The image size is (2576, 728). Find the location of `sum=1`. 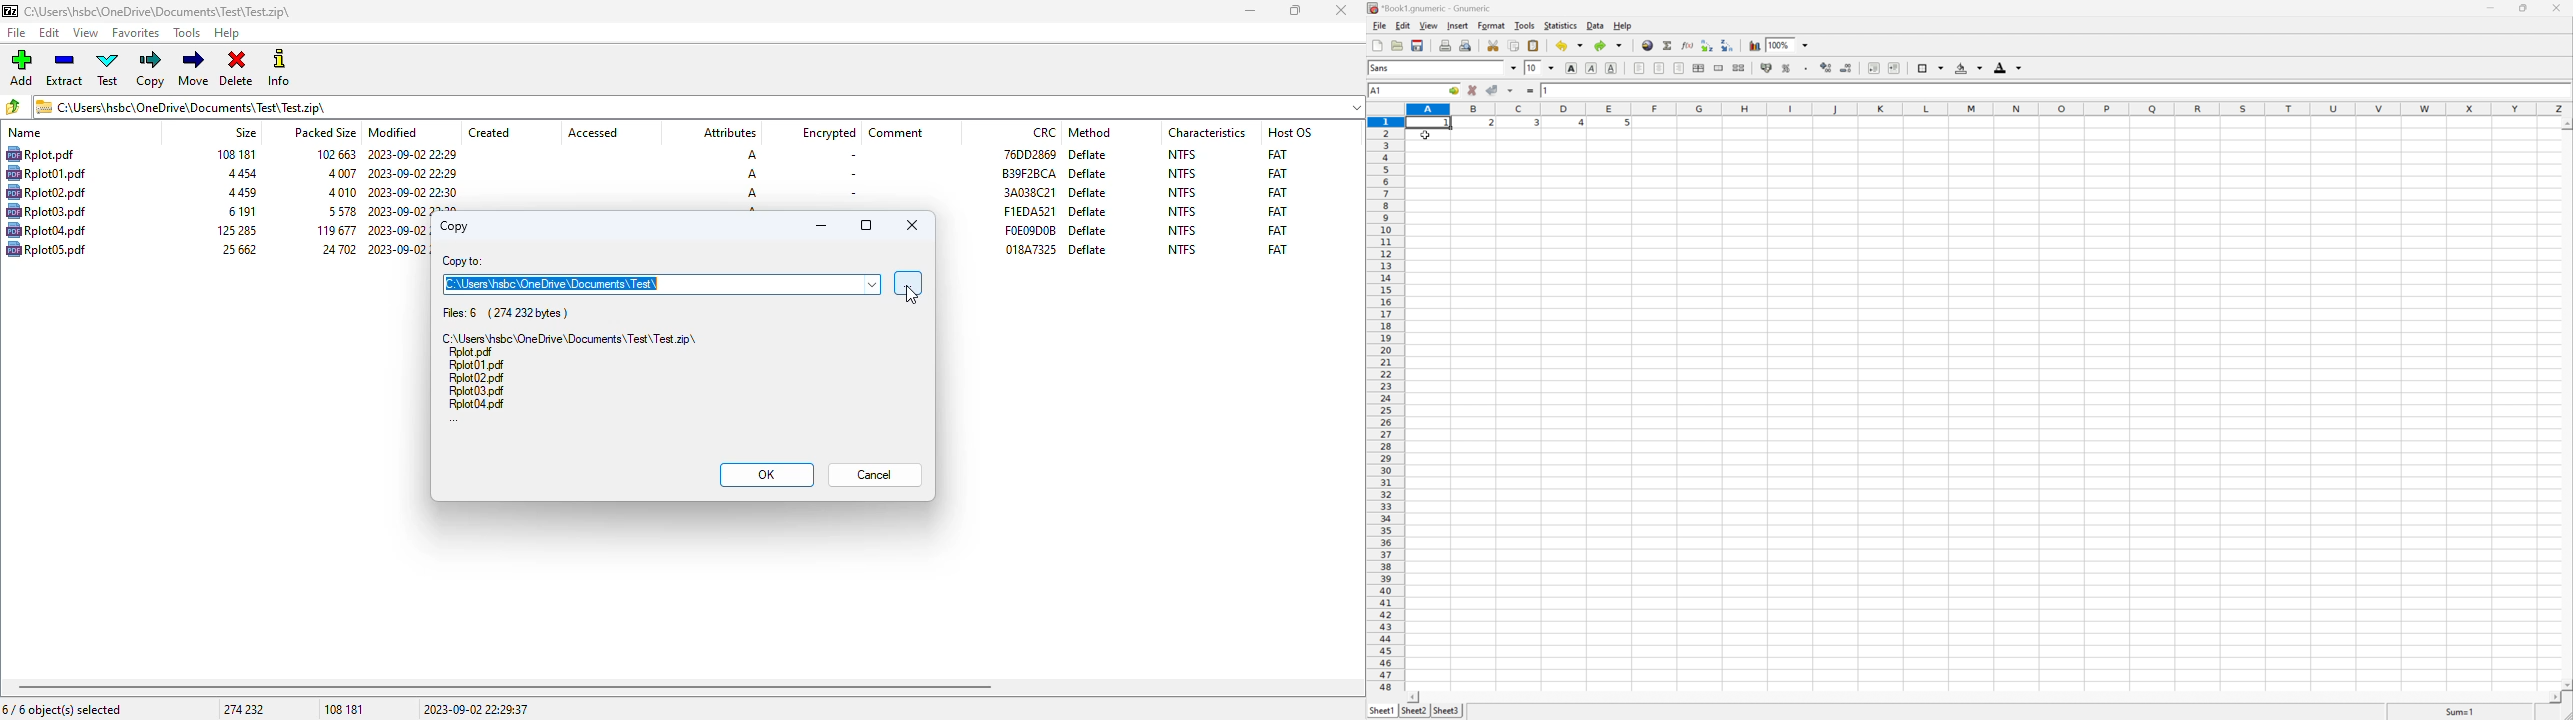

sum=1 is located at coordinates (2460, 714).